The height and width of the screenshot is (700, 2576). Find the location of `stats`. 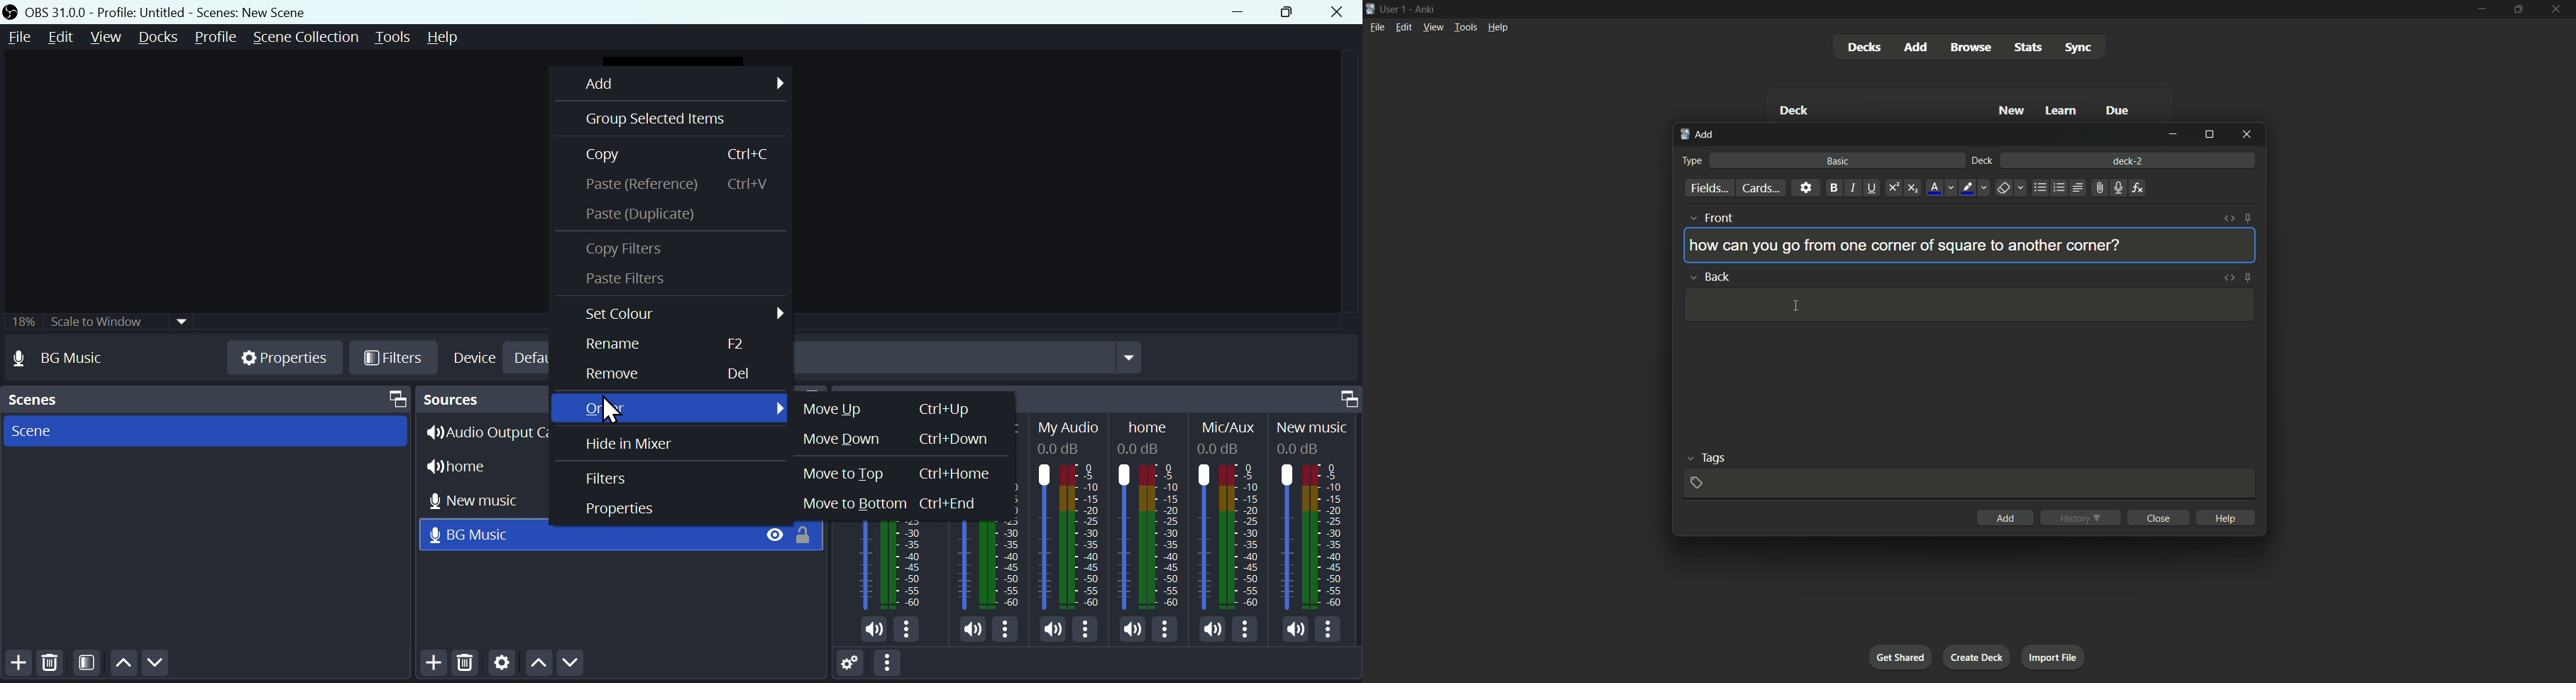

stats is located at coordinates (2028, 47).